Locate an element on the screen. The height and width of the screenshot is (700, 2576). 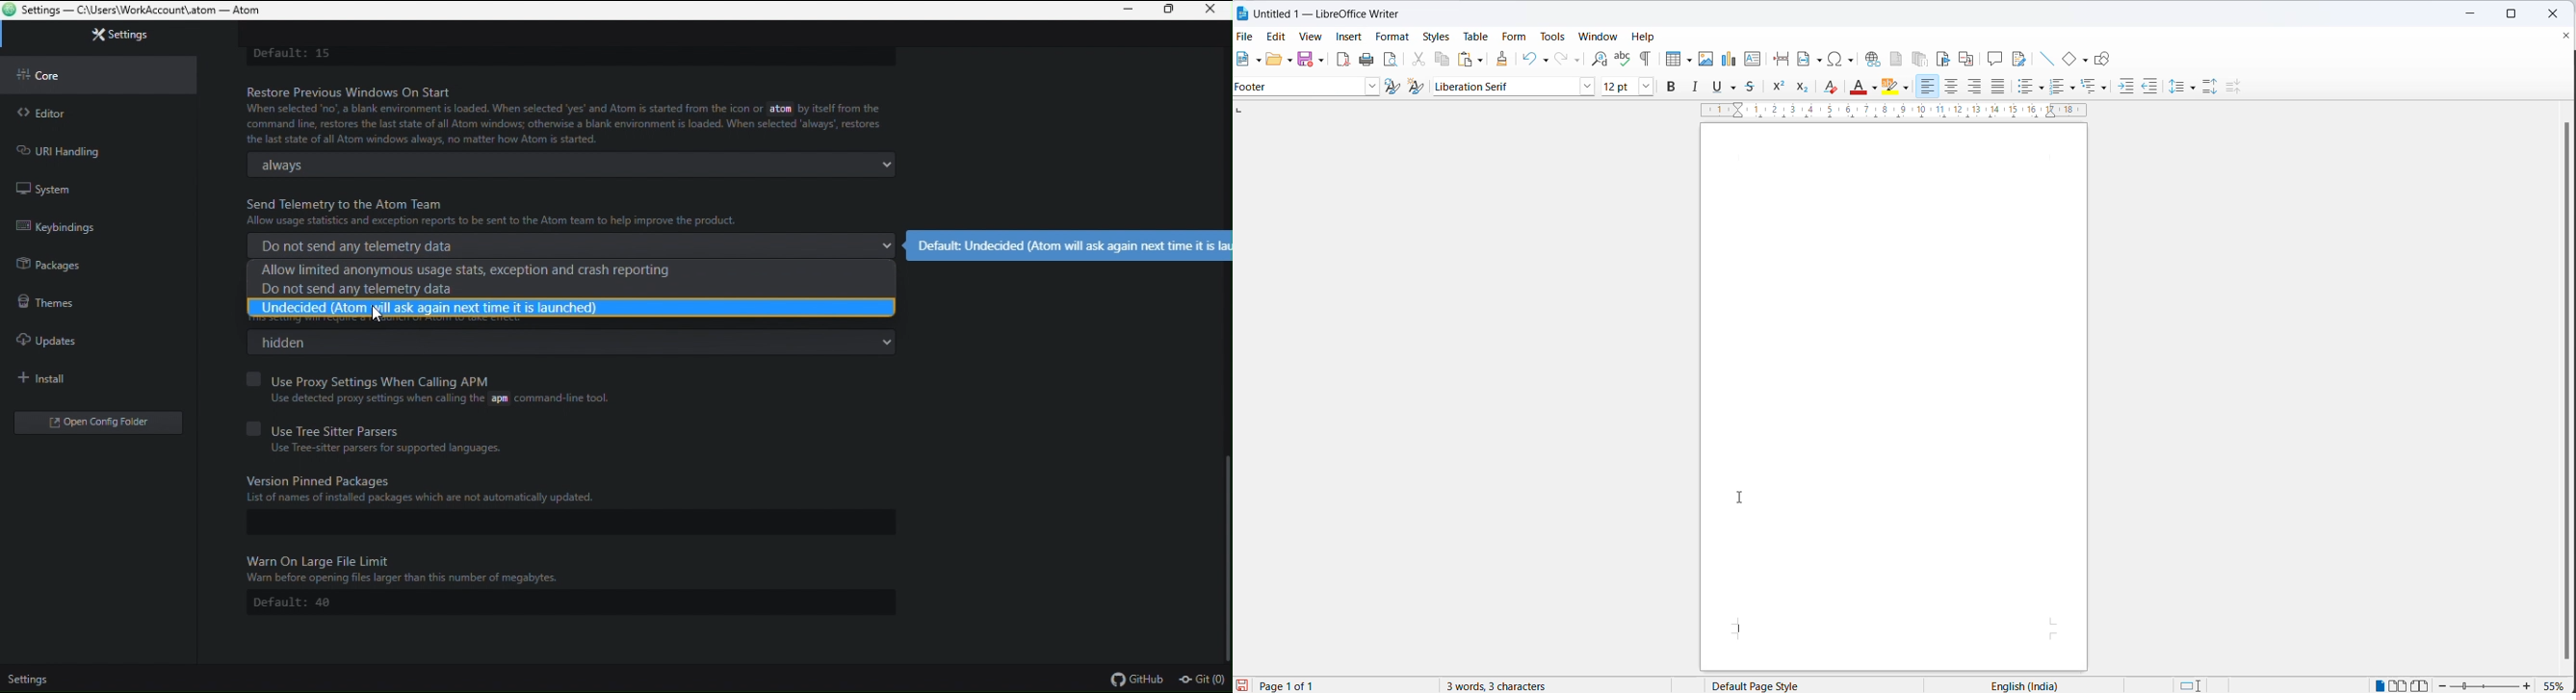
Use detected proxy settings when calling the aps command-line tool. is located at coordinates (438, 398).